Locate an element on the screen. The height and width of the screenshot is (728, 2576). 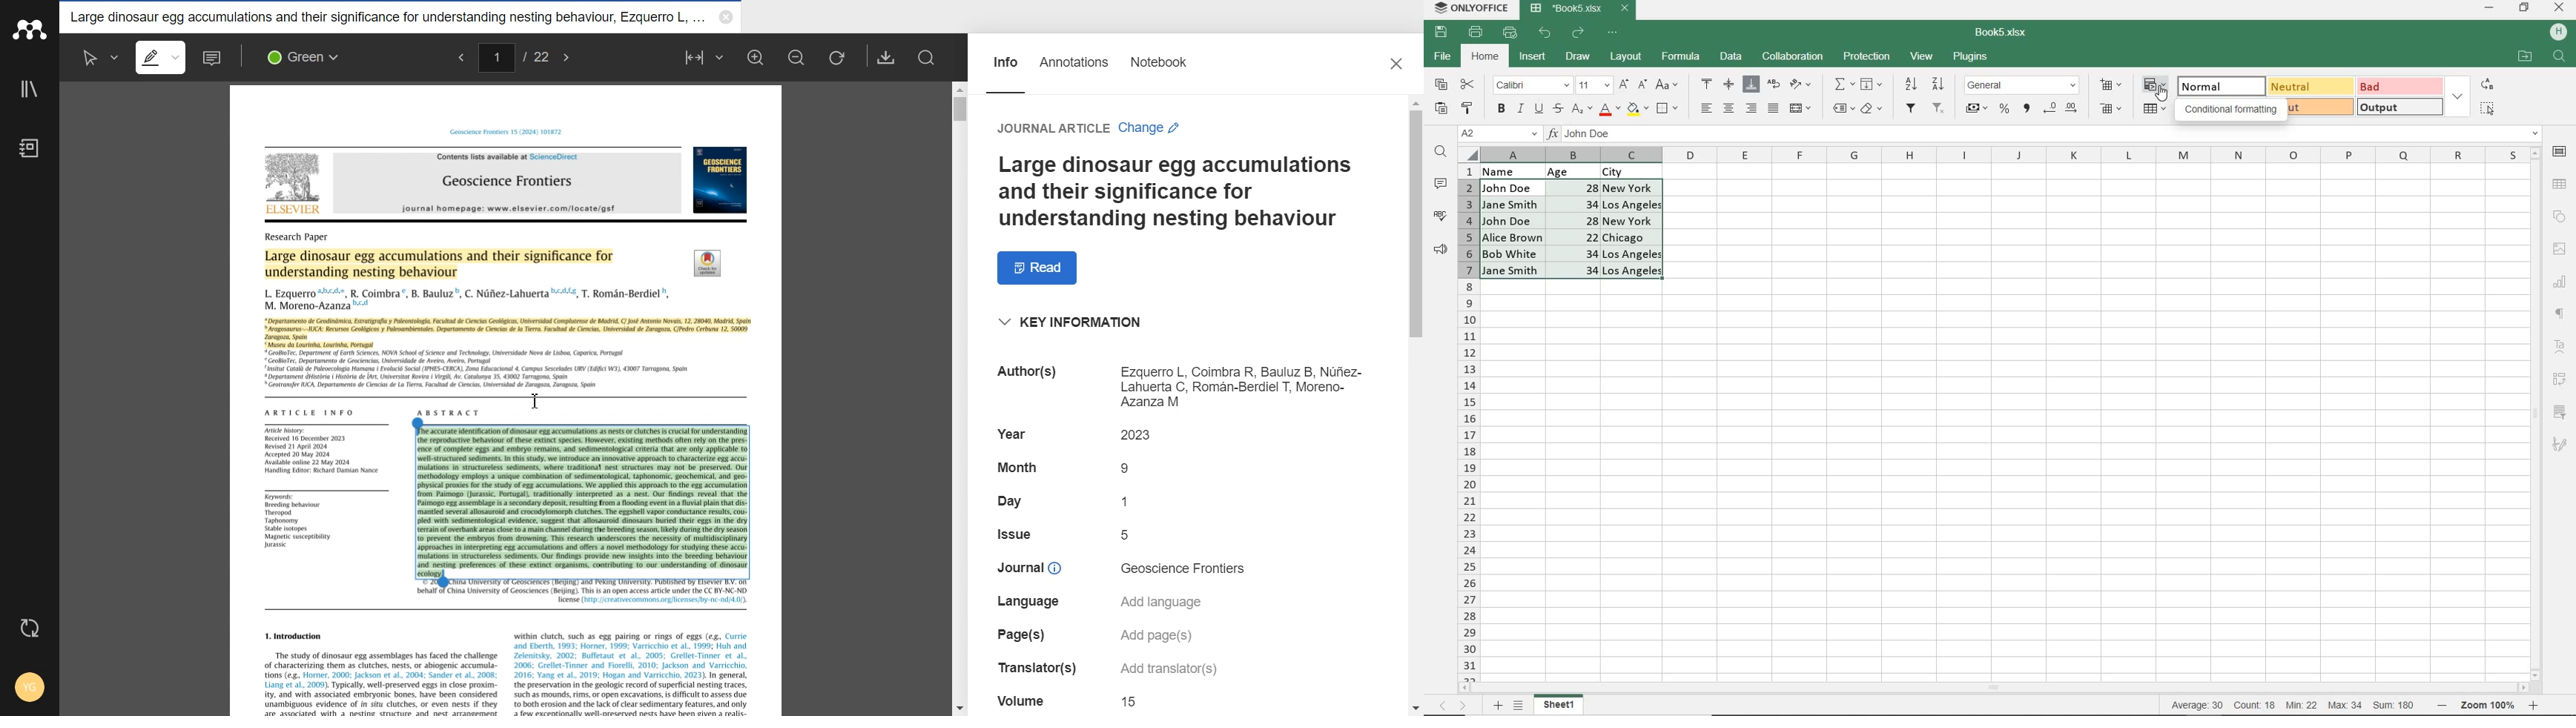
INPUT FUNCTION is located at coordinates (2044, 134).